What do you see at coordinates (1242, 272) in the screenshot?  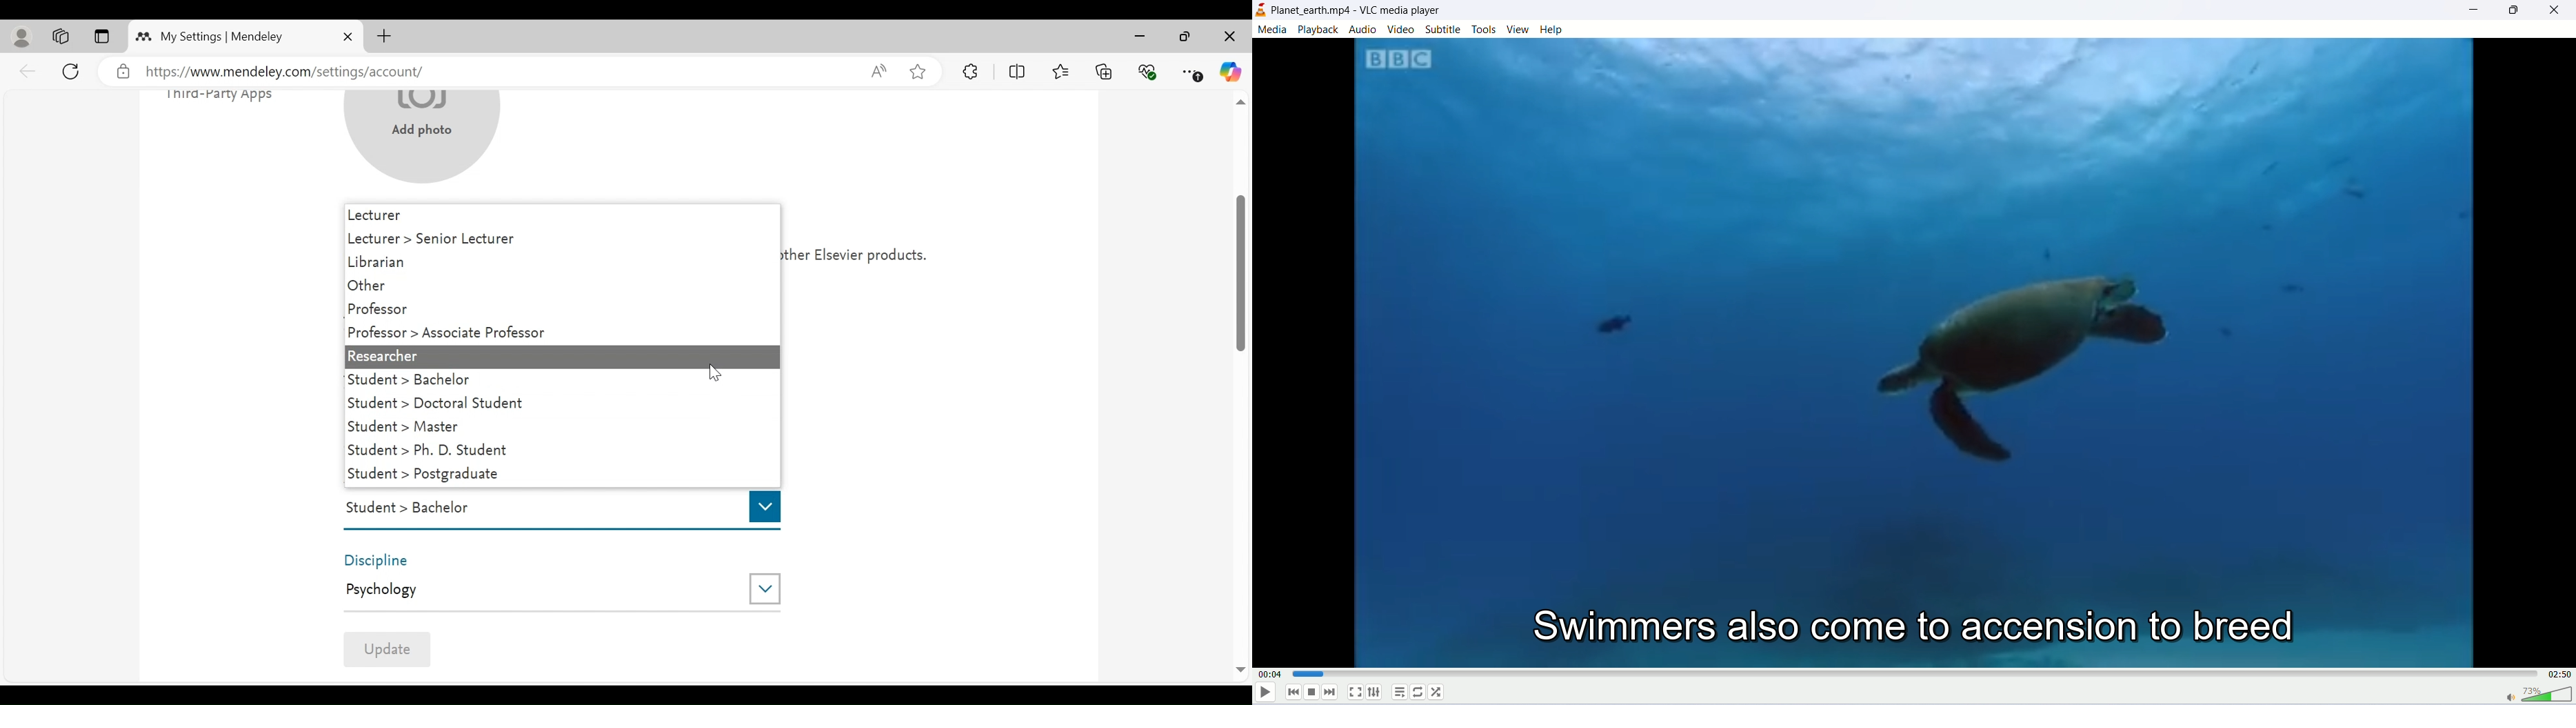 I see `Vertical Scroll bar` at bounding box center [1242, 272].